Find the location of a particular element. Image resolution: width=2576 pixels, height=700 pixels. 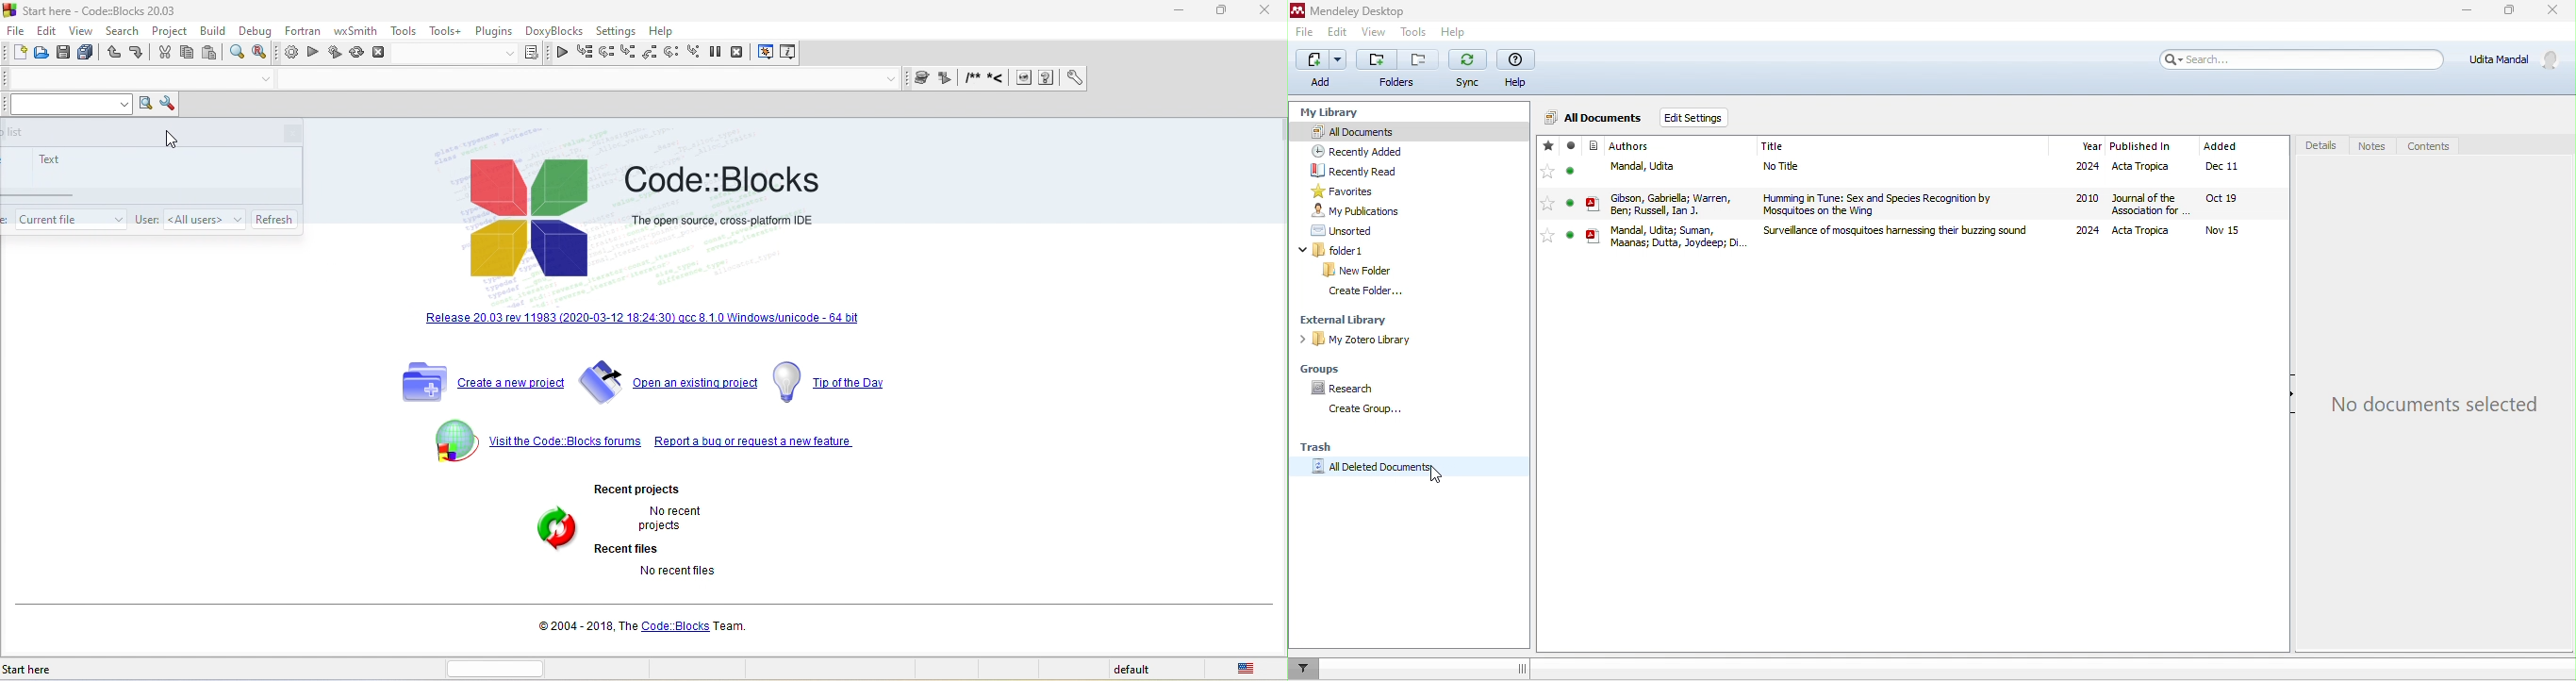

new folder is located at coordinates (1358, 269).